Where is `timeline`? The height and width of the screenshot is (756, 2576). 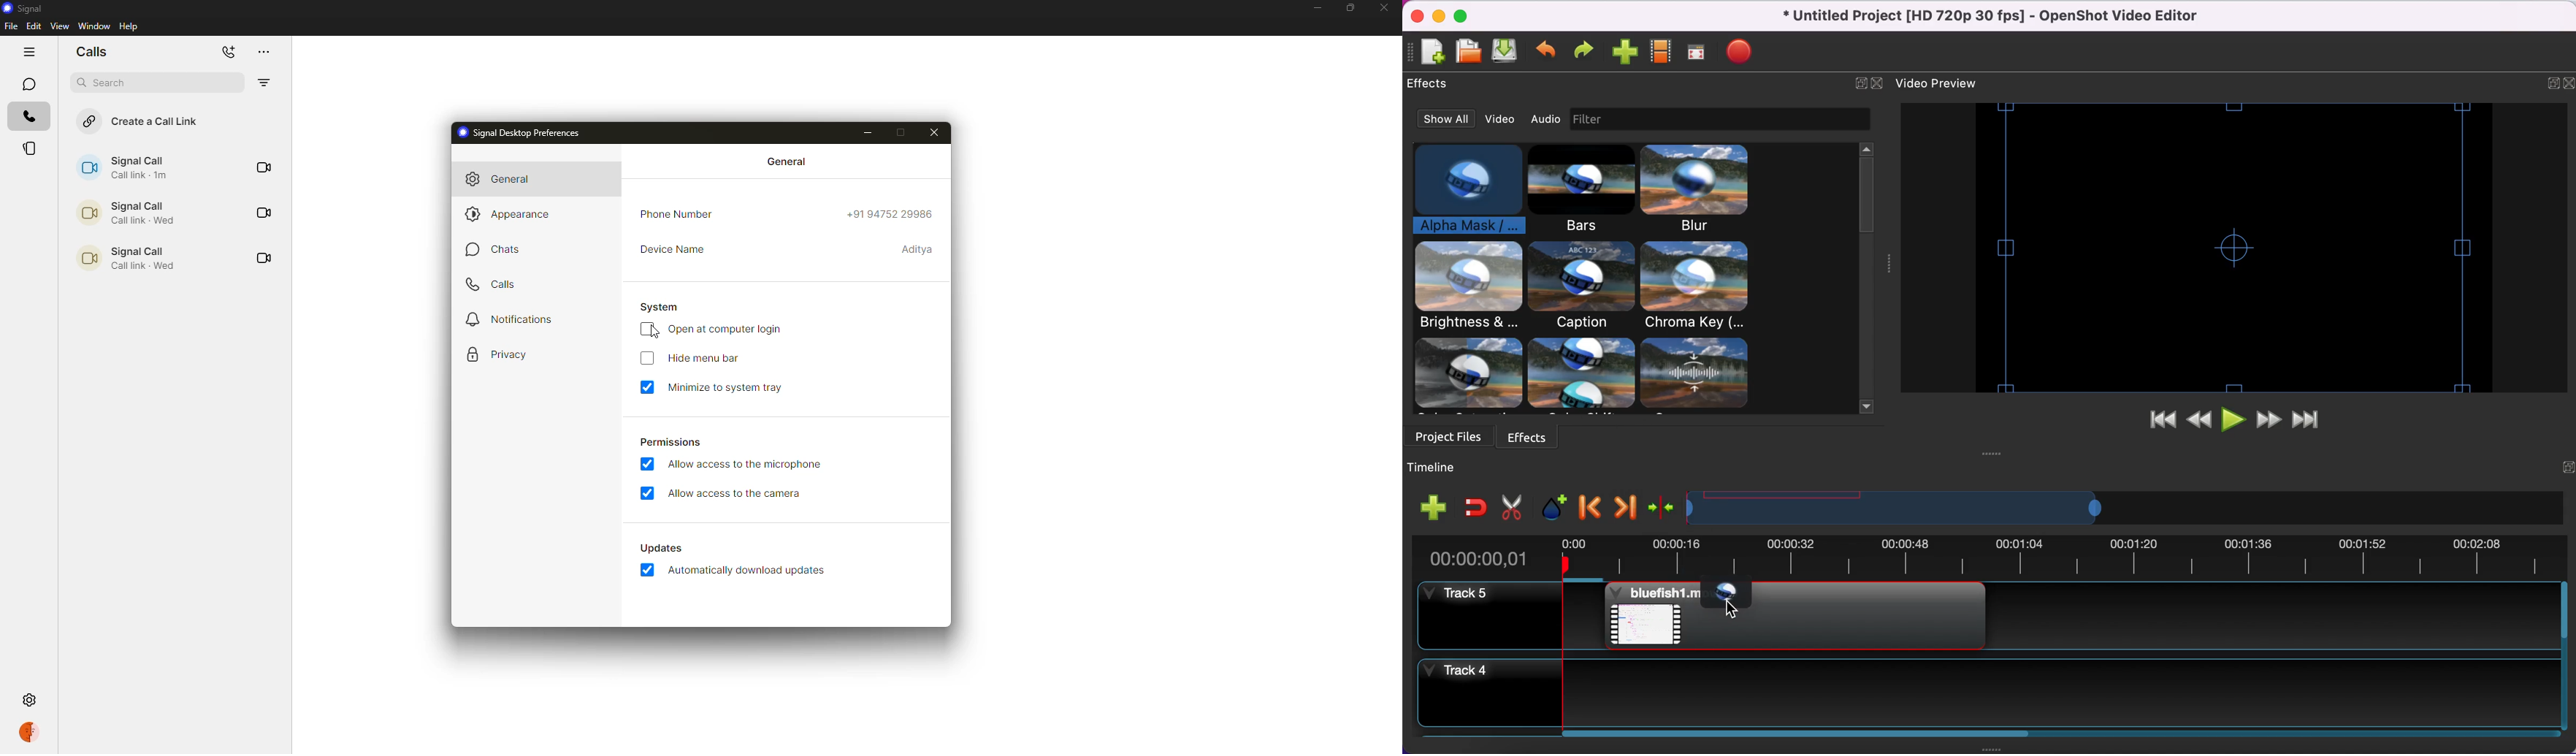
timeline is located at coordinates (2107, 508).